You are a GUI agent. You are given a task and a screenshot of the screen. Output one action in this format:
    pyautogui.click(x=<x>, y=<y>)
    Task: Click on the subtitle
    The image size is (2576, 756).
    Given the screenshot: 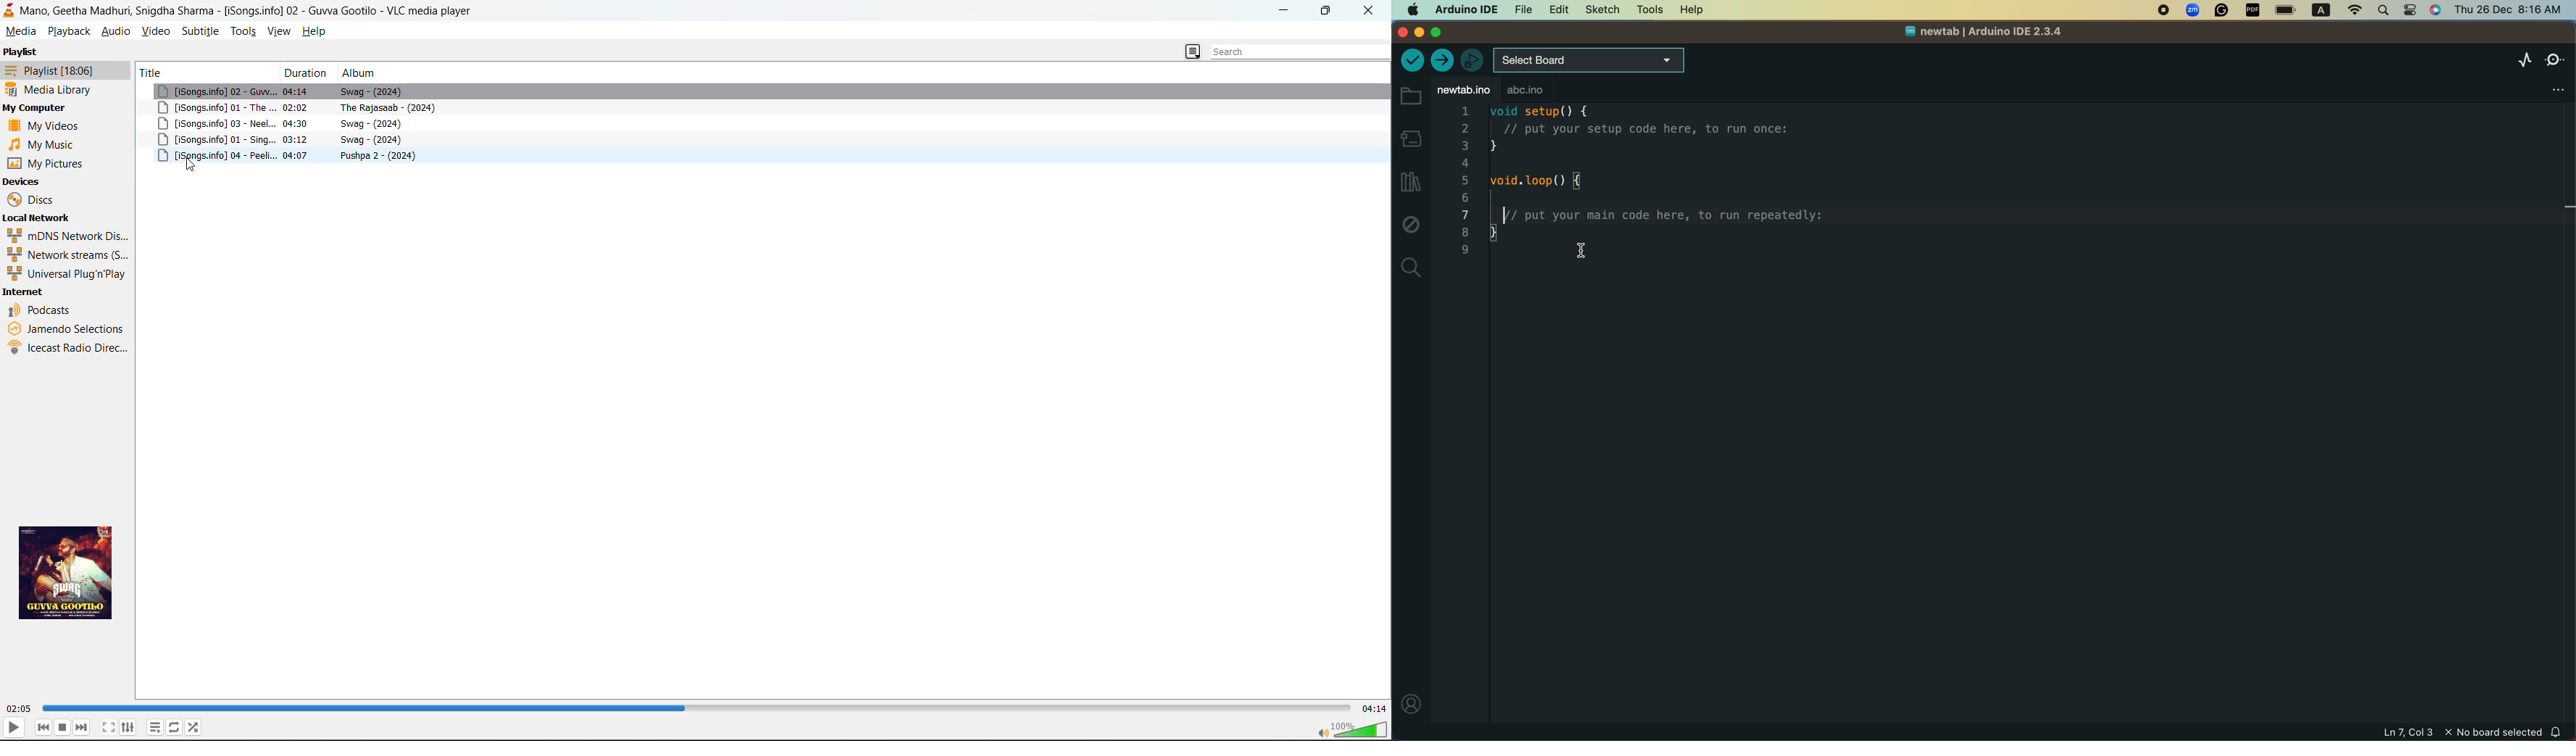 What is the action you would take?
    pyautogui.click(x=199, y=30)
    